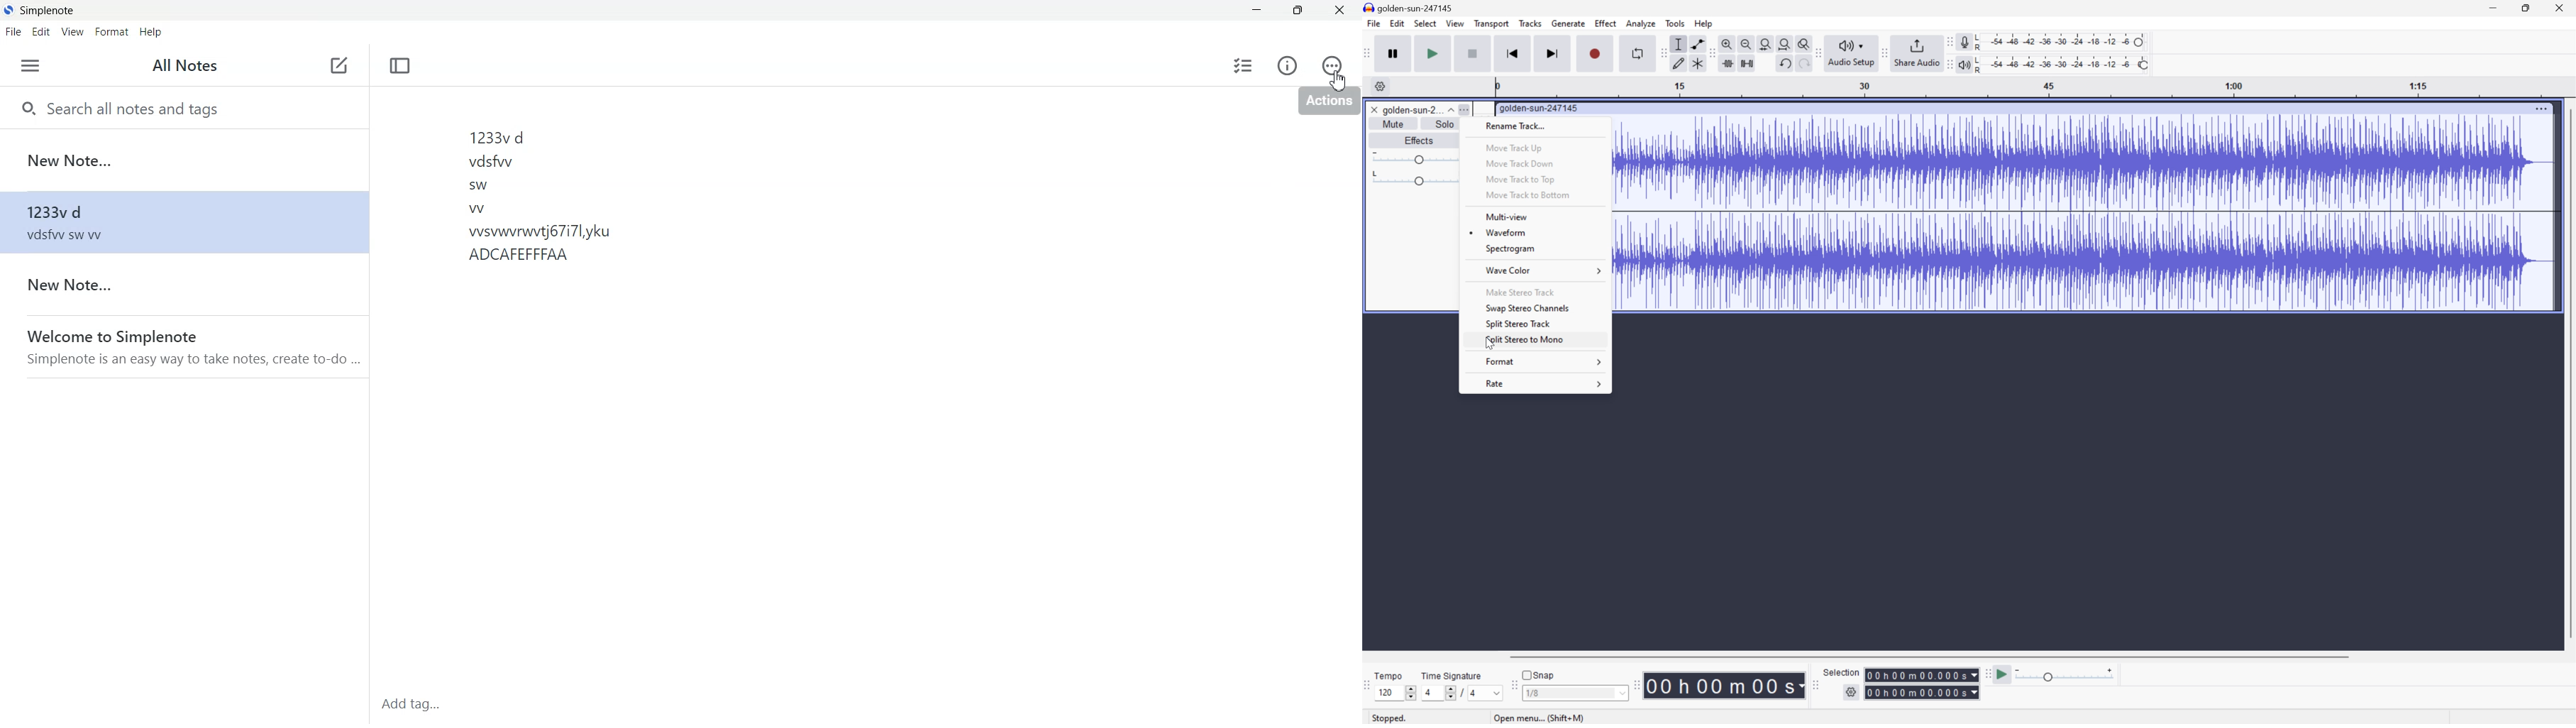 The image size is (2576, 728). I want to click on Skip to end, so click(1554, 52).